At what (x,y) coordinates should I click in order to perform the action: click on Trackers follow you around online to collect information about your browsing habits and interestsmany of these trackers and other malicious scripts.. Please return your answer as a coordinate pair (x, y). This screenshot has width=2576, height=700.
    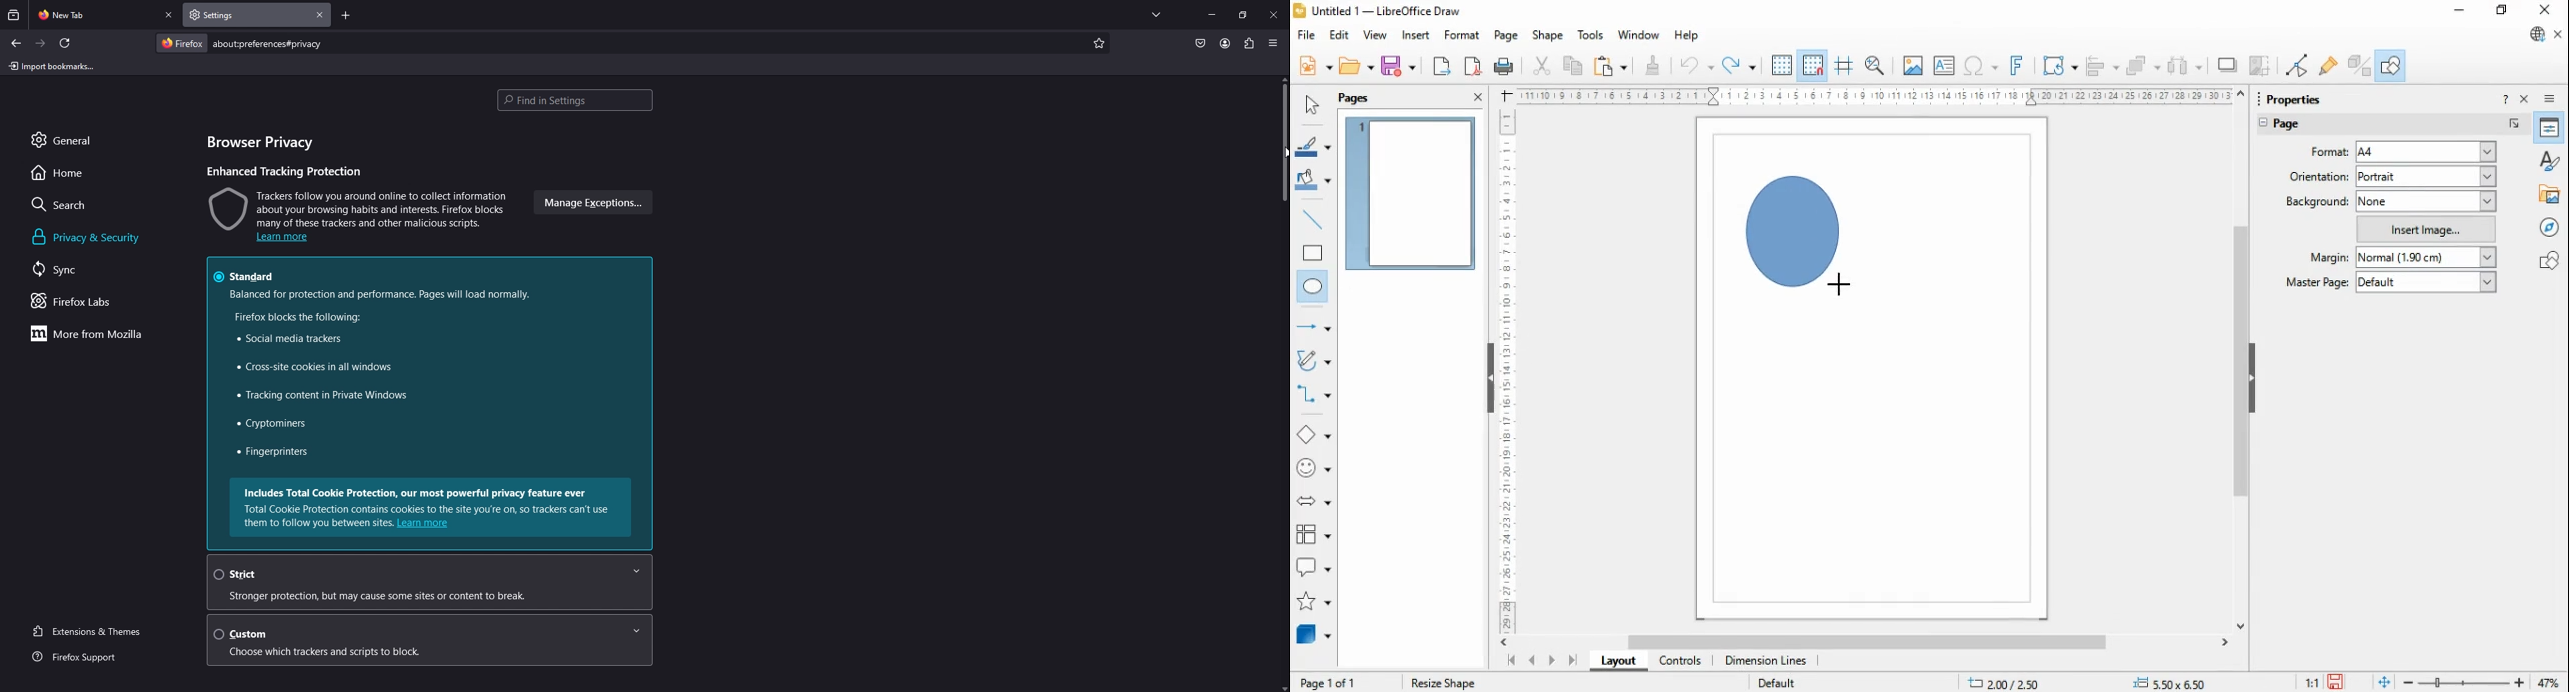
    Looking at the image, I should click on (382, 208).